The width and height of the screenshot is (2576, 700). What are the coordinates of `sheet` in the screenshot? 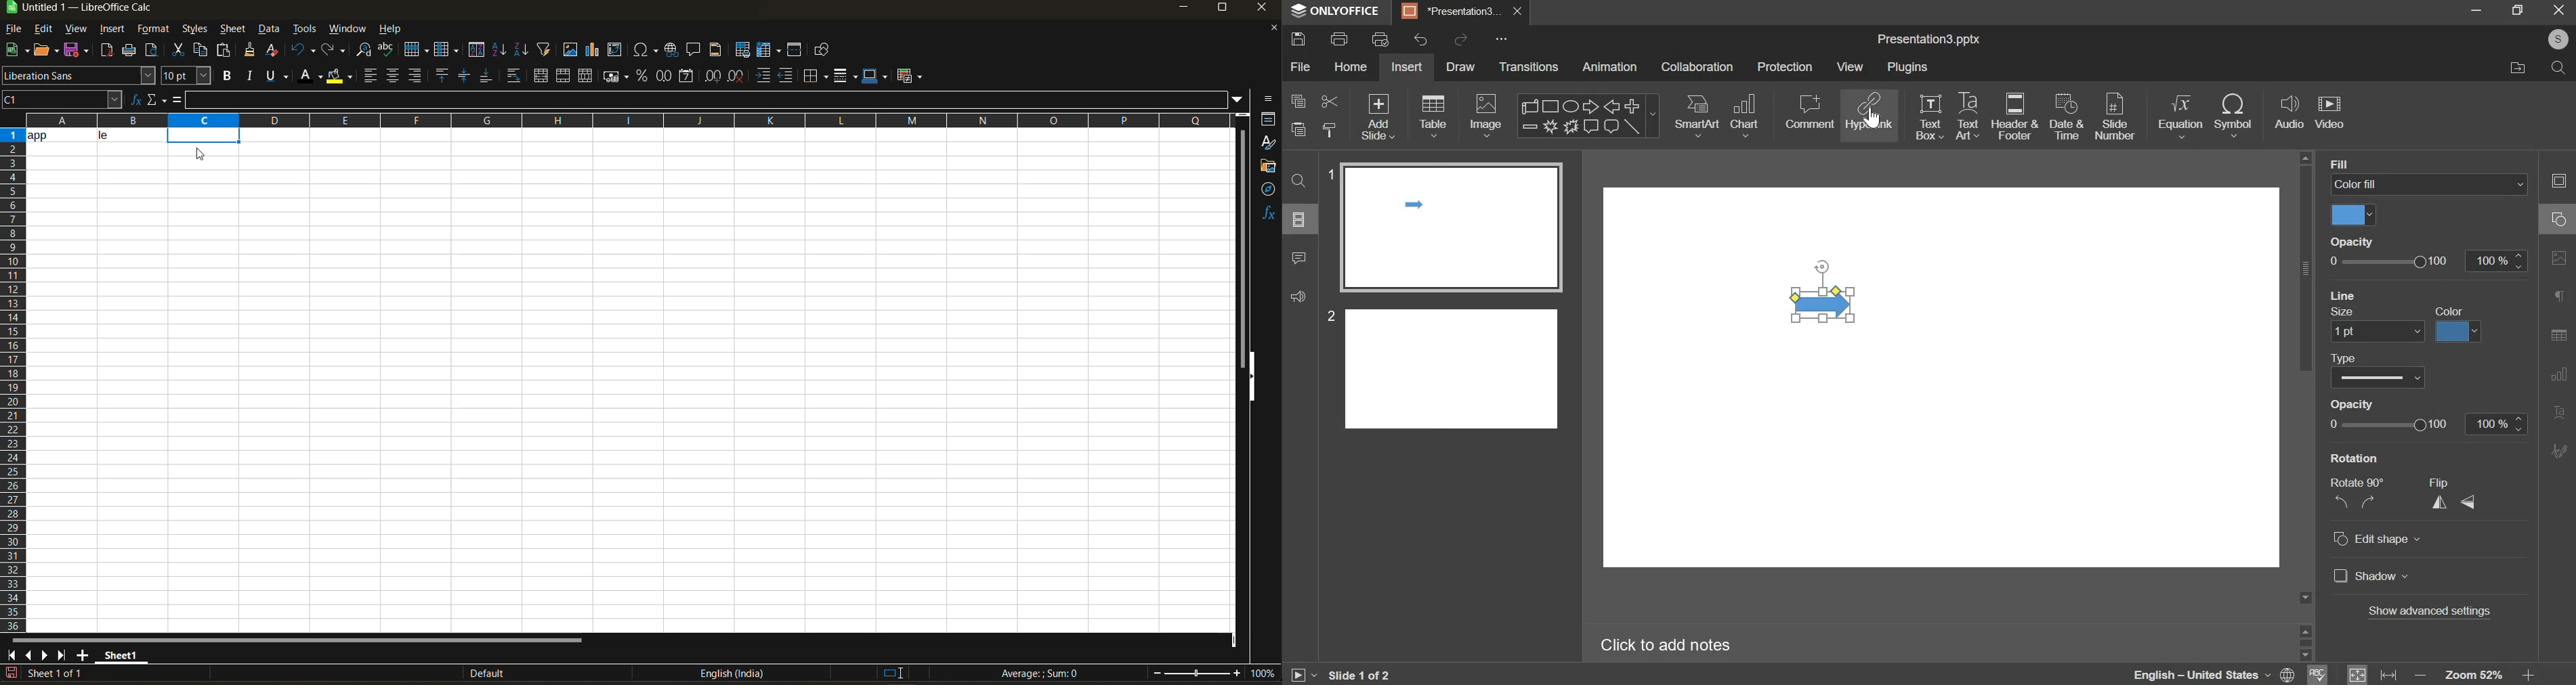 It's located at (233, 29).